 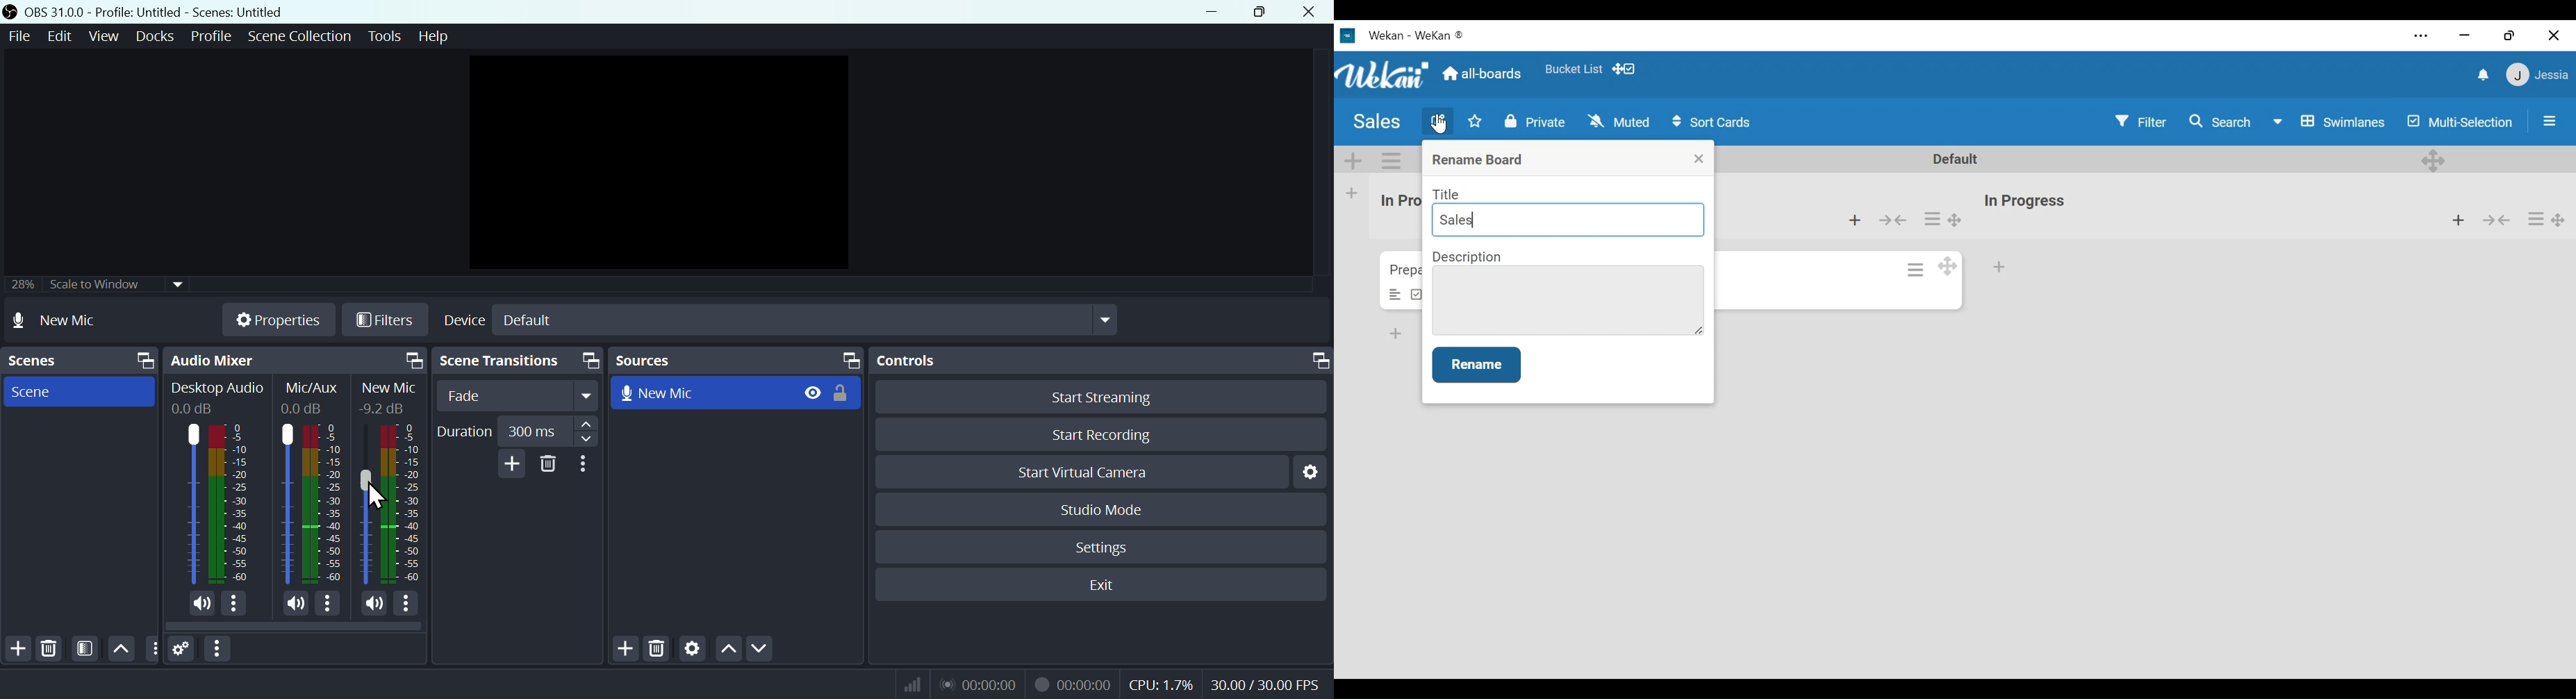 What do you see at coordinates (1376, 123) in the screenshot?
I see `Board Title` at bounding box center [1376, 123].